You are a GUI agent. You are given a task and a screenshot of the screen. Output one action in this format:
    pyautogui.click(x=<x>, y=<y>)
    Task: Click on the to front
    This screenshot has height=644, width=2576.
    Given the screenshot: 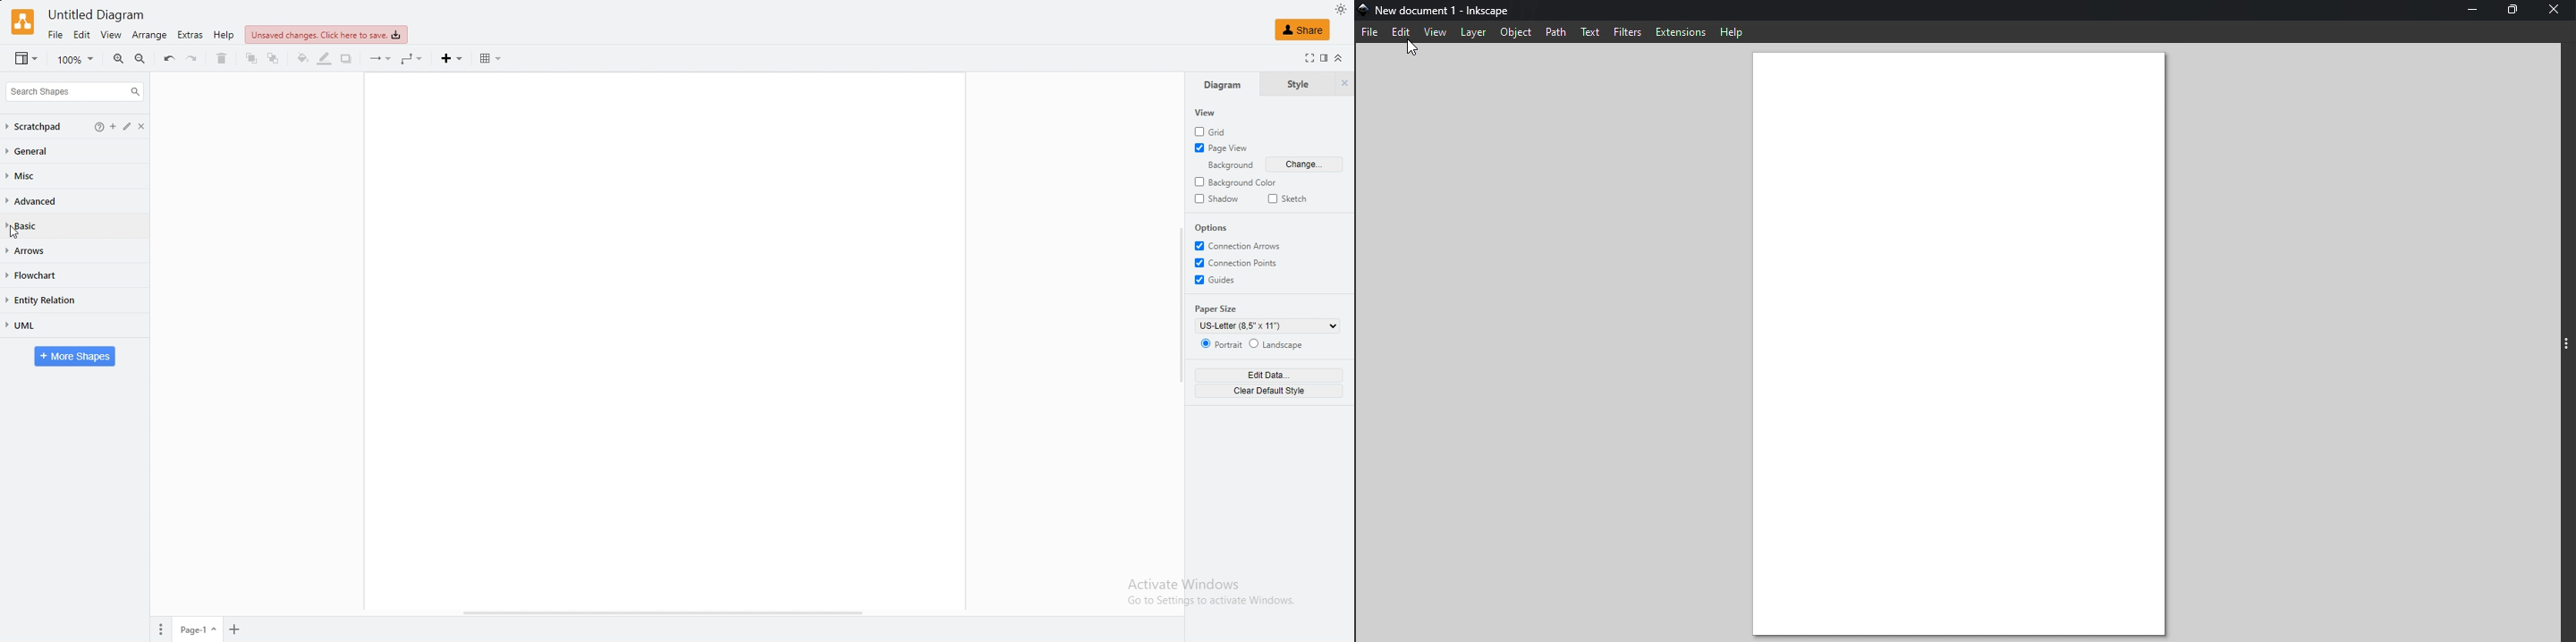 What is the action you would take?
    pyautogui.click(x=253, y=59)
    